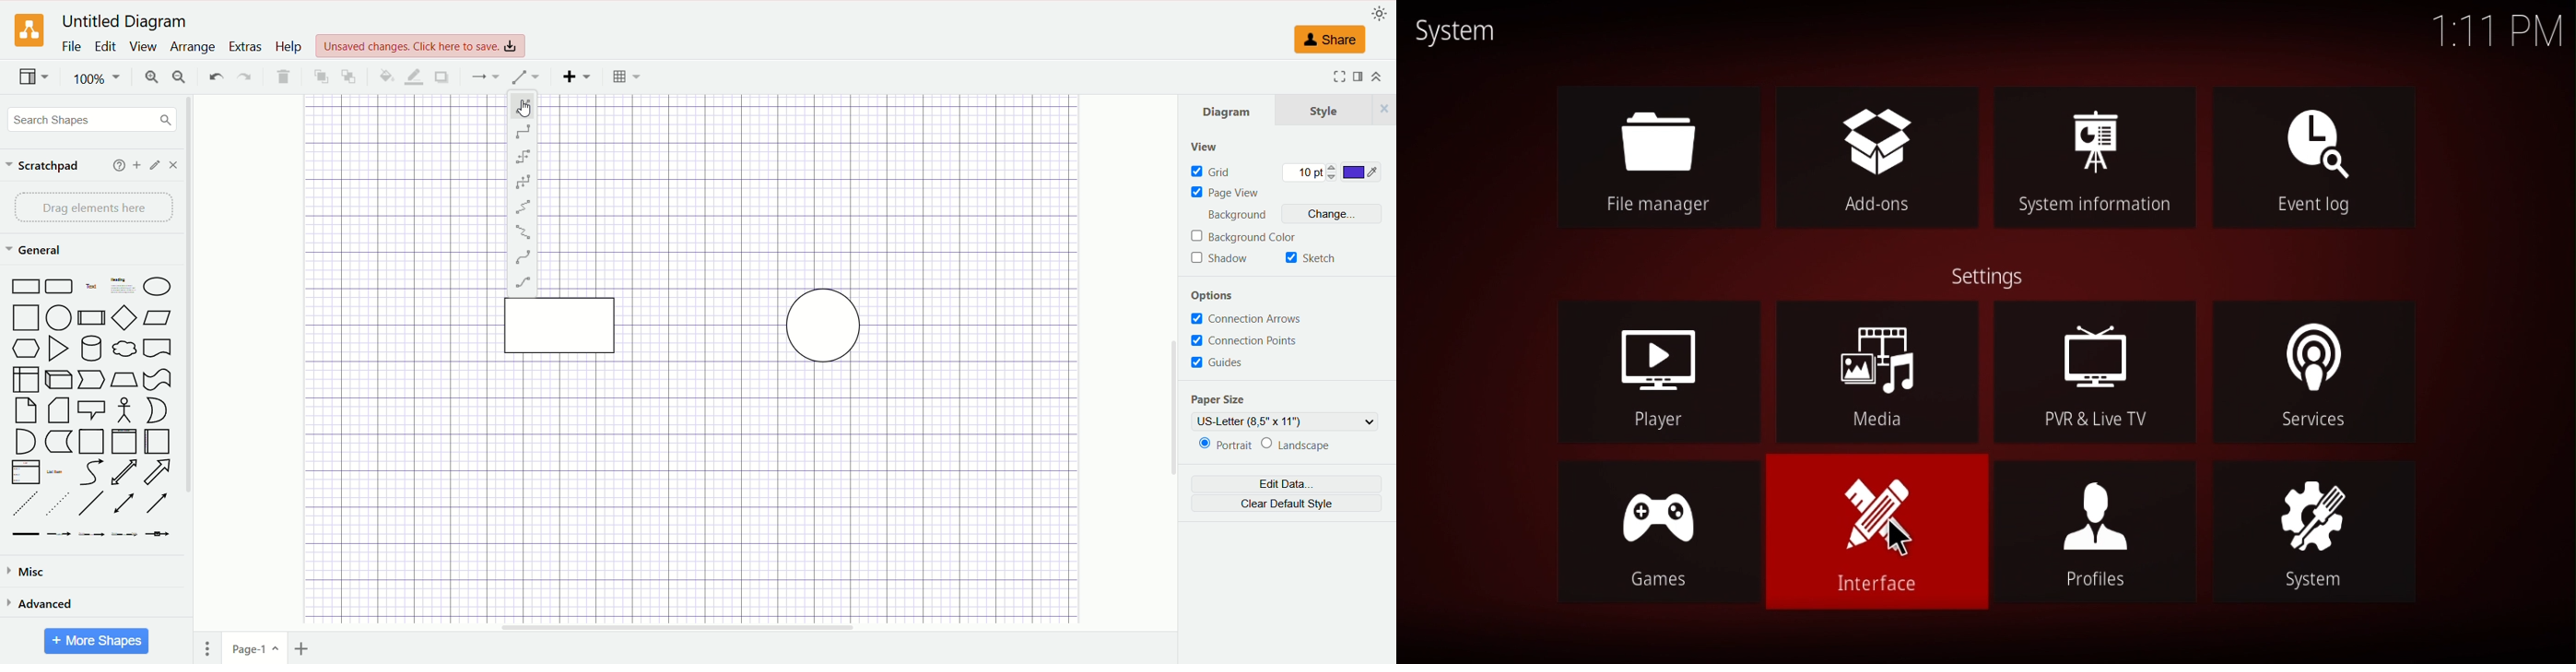 The height and width of the screenshot is (672, 2576). Describe the element at coordinates (125, 319) in the screenshot. I see `Diamond` at that location.